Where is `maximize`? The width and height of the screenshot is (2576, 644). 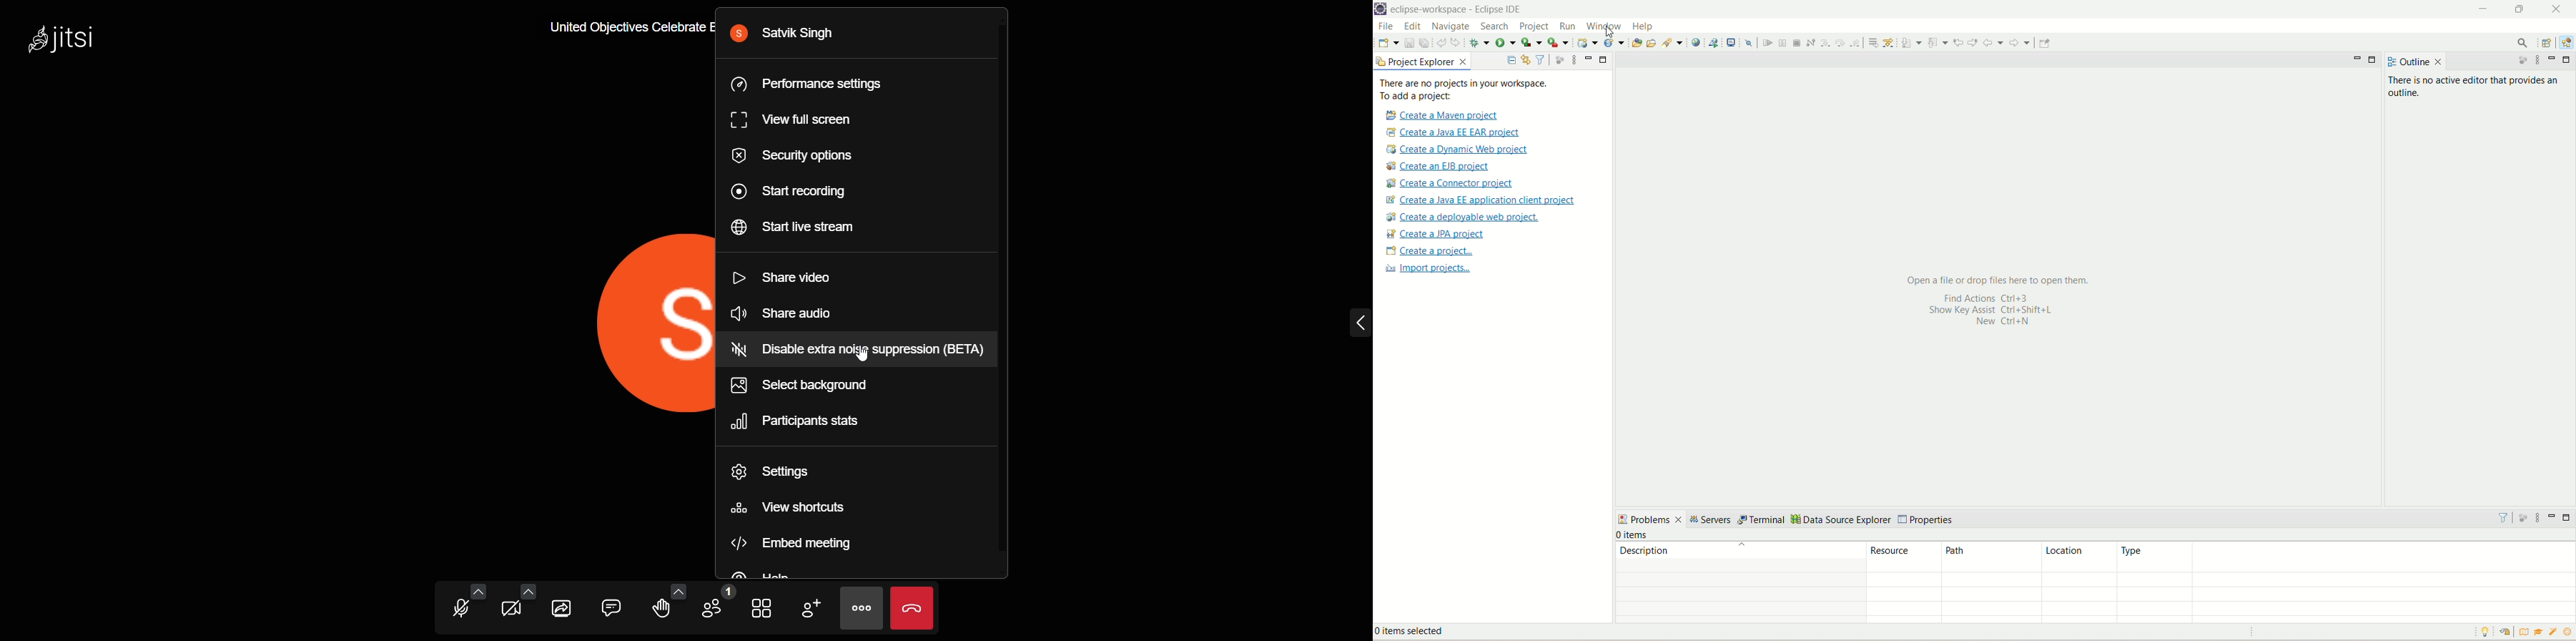
maximize is located at coordinates (2569, 517).